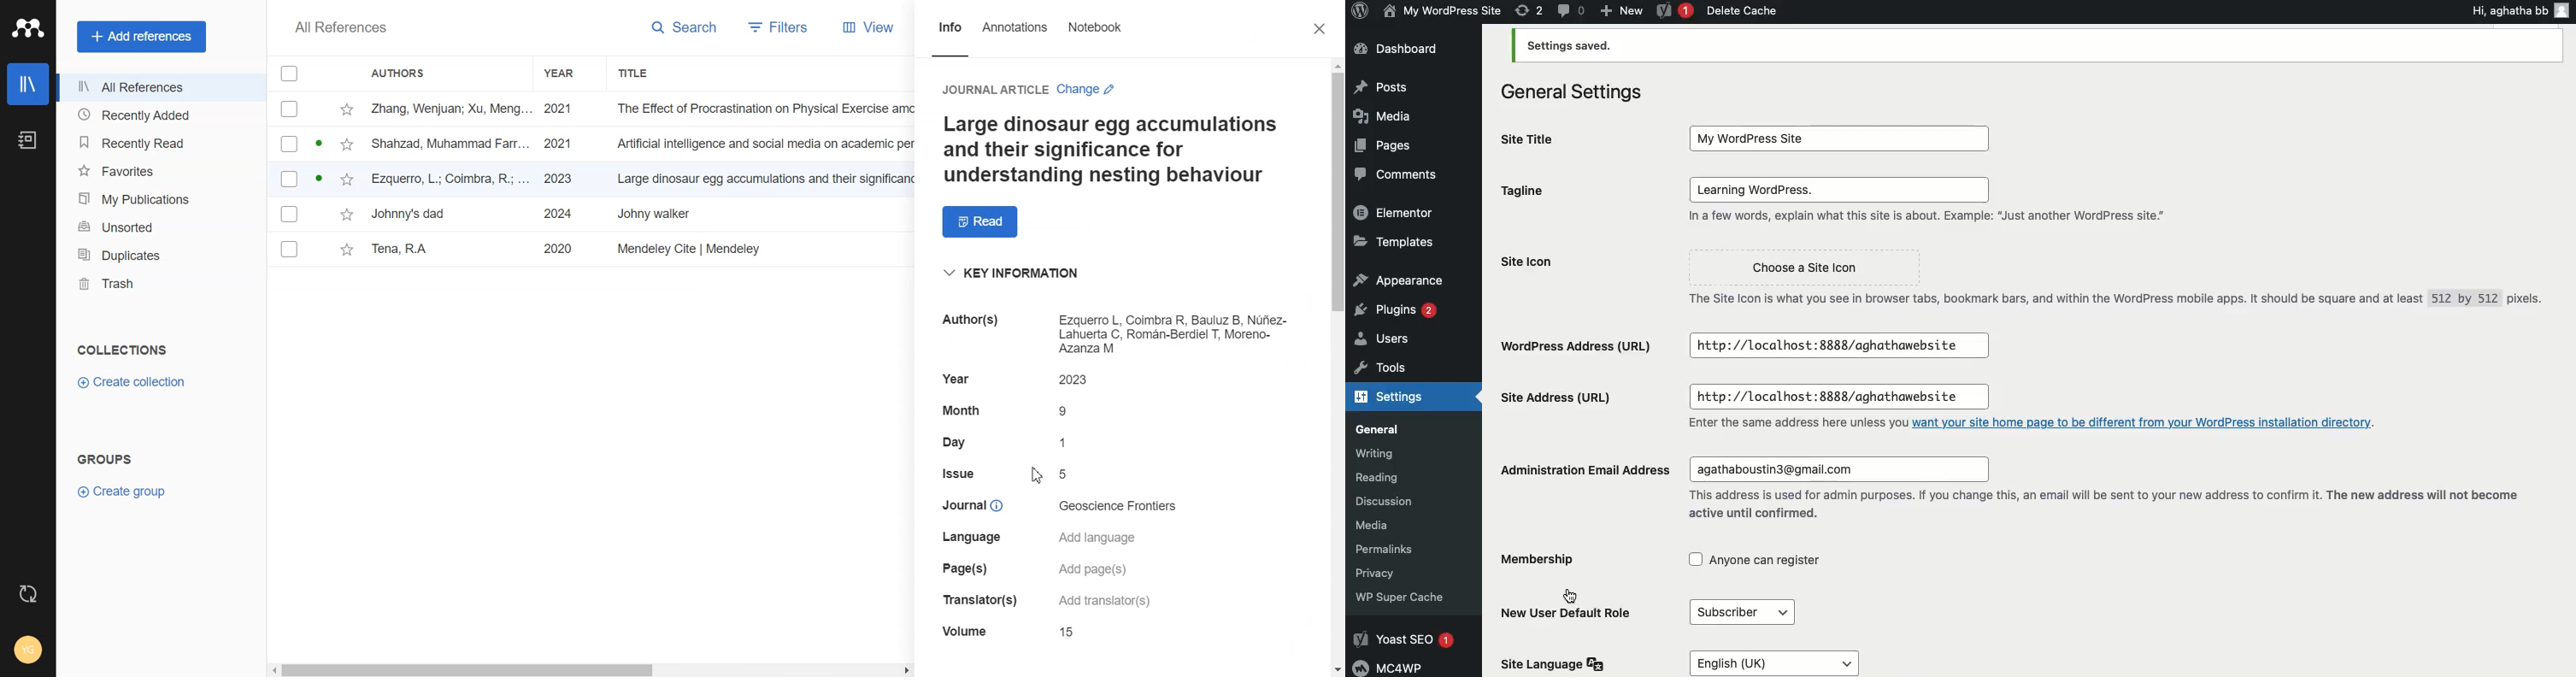  What do you see at coordinates (1834, 136) in the screenshot?
I see ` My Wordpress Site ` at bounding box center [1834, 136].